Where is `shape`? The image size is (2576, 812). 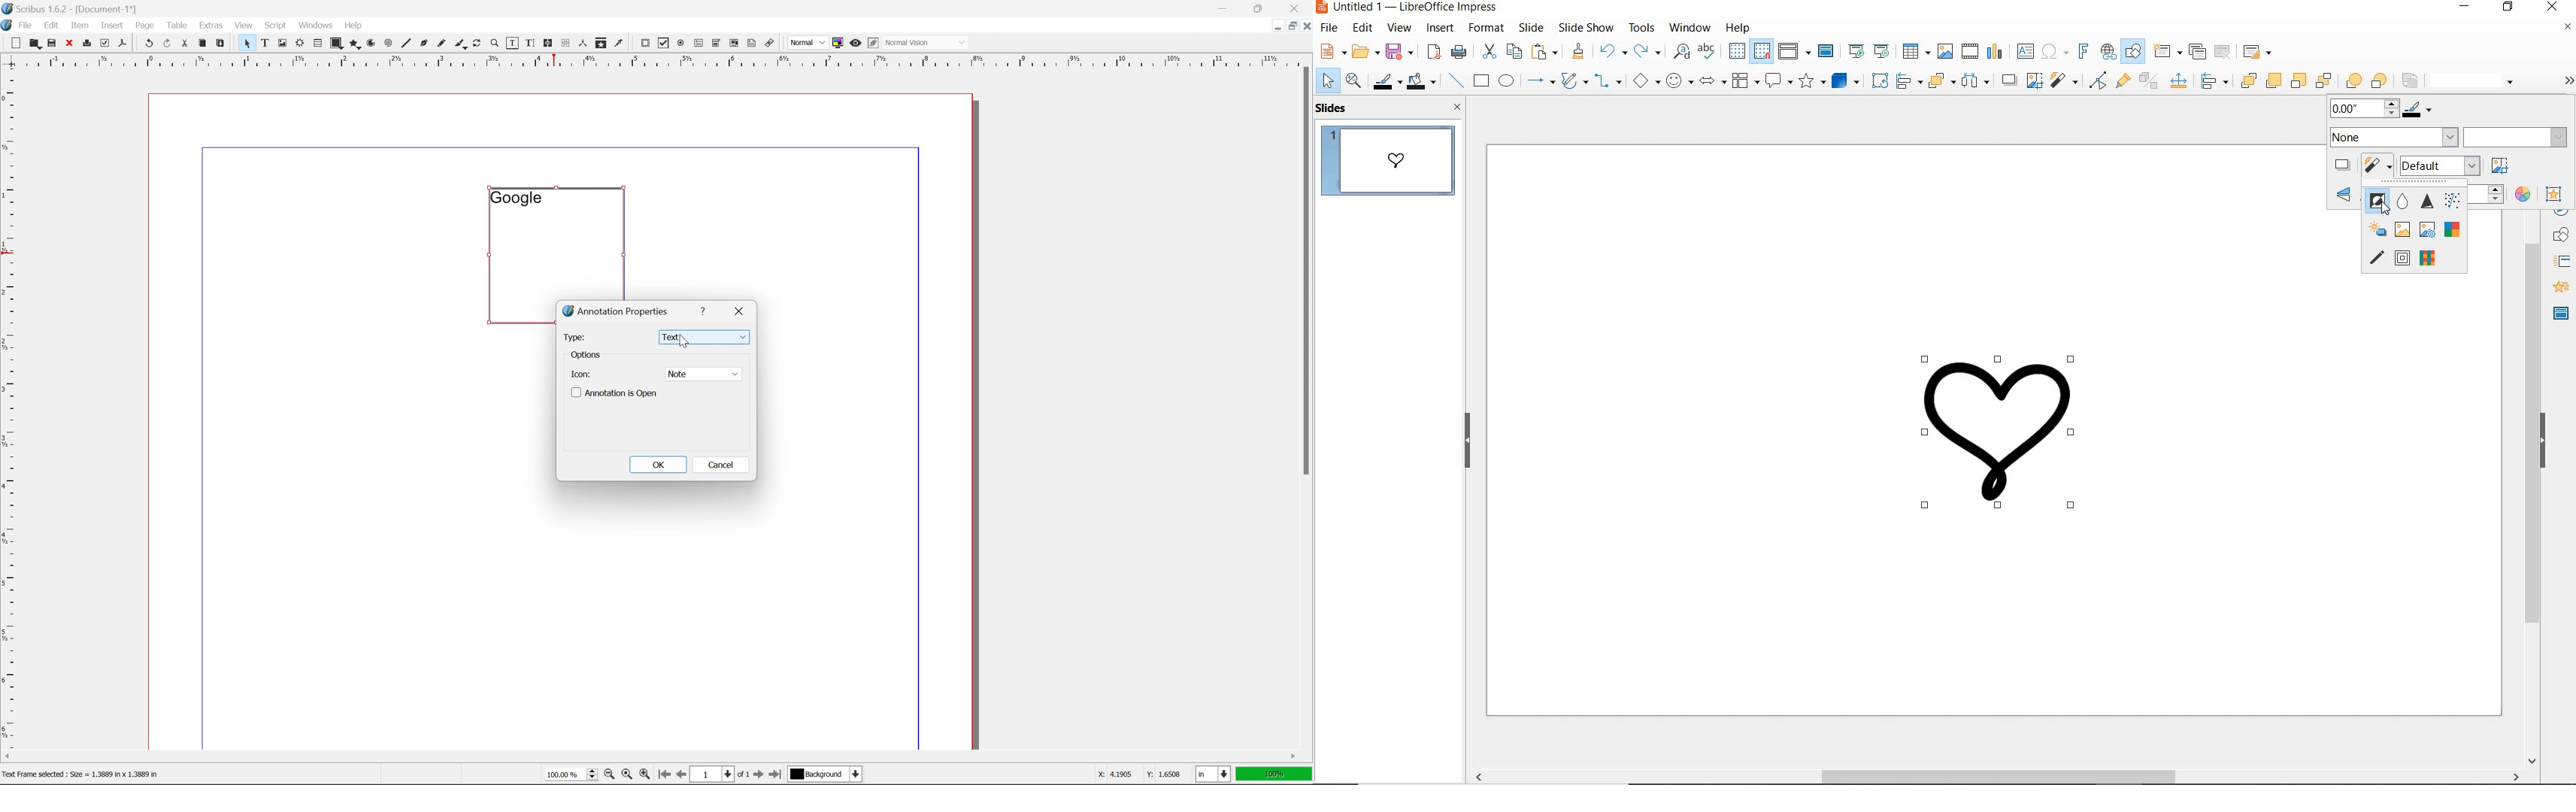
shape is located at coordinates (337, 44).